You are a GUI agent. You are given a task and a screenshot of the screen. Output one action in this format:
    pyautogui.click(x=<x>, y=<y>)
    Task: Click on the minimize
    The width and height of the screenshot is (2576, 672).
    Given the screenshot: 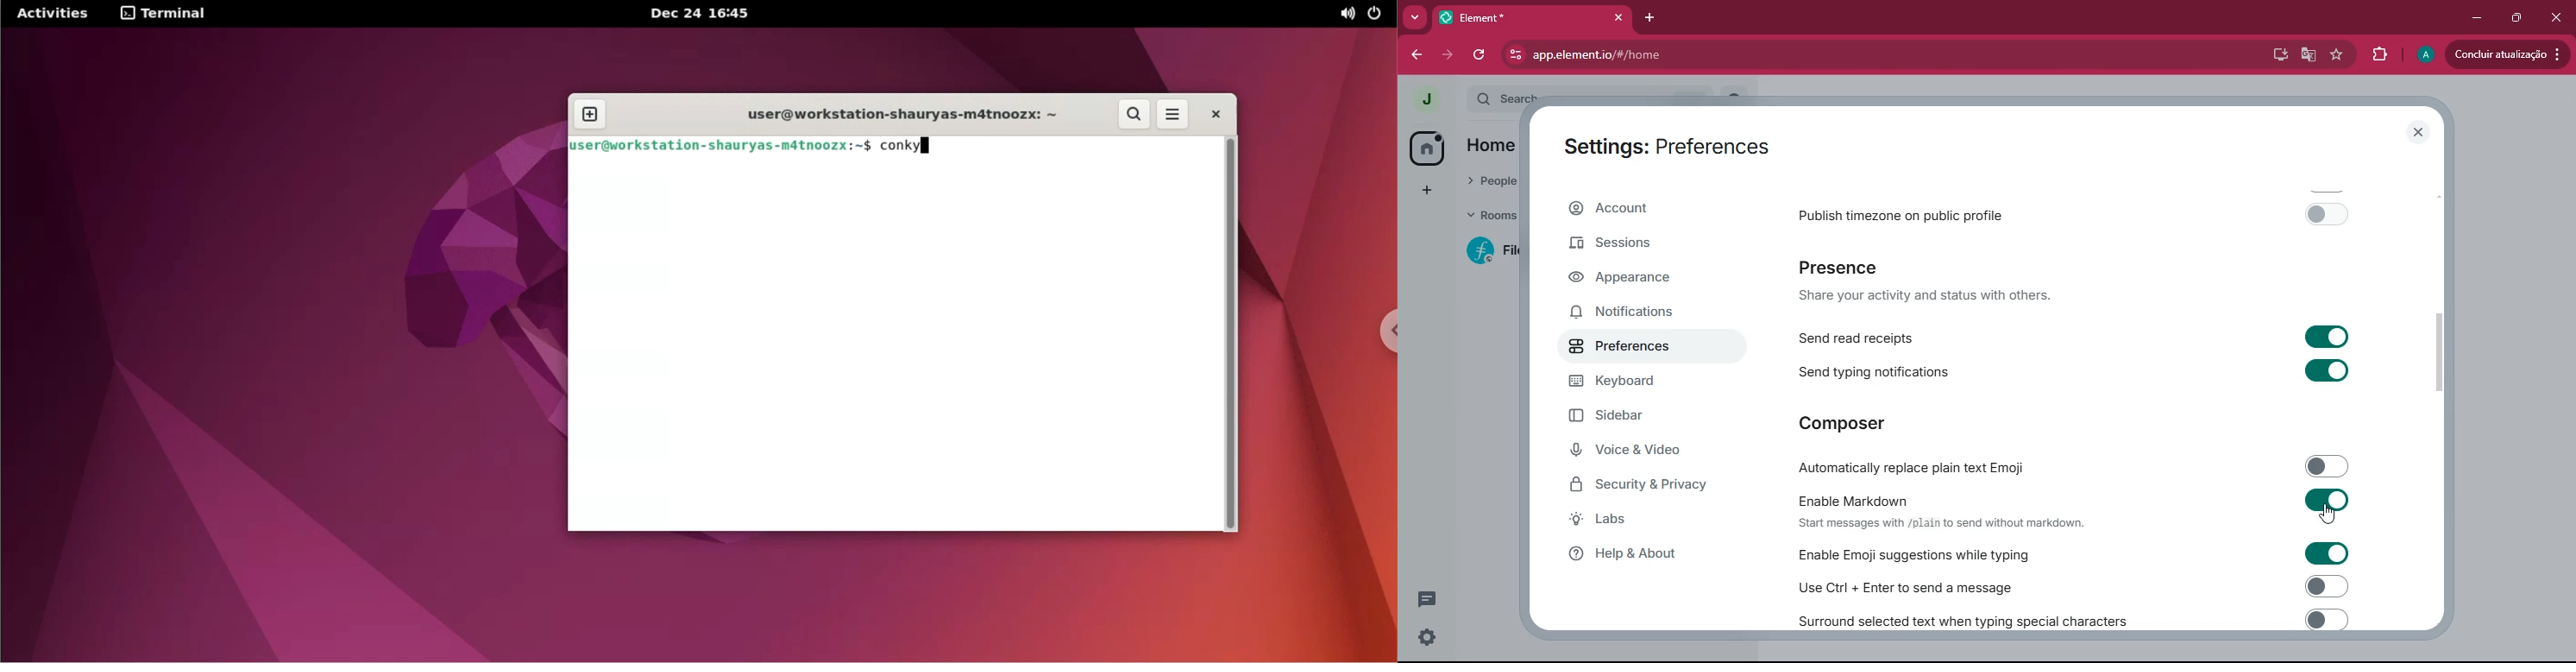 What is the action you would take?
    pyautogui.click(x=2476, y=18)
    